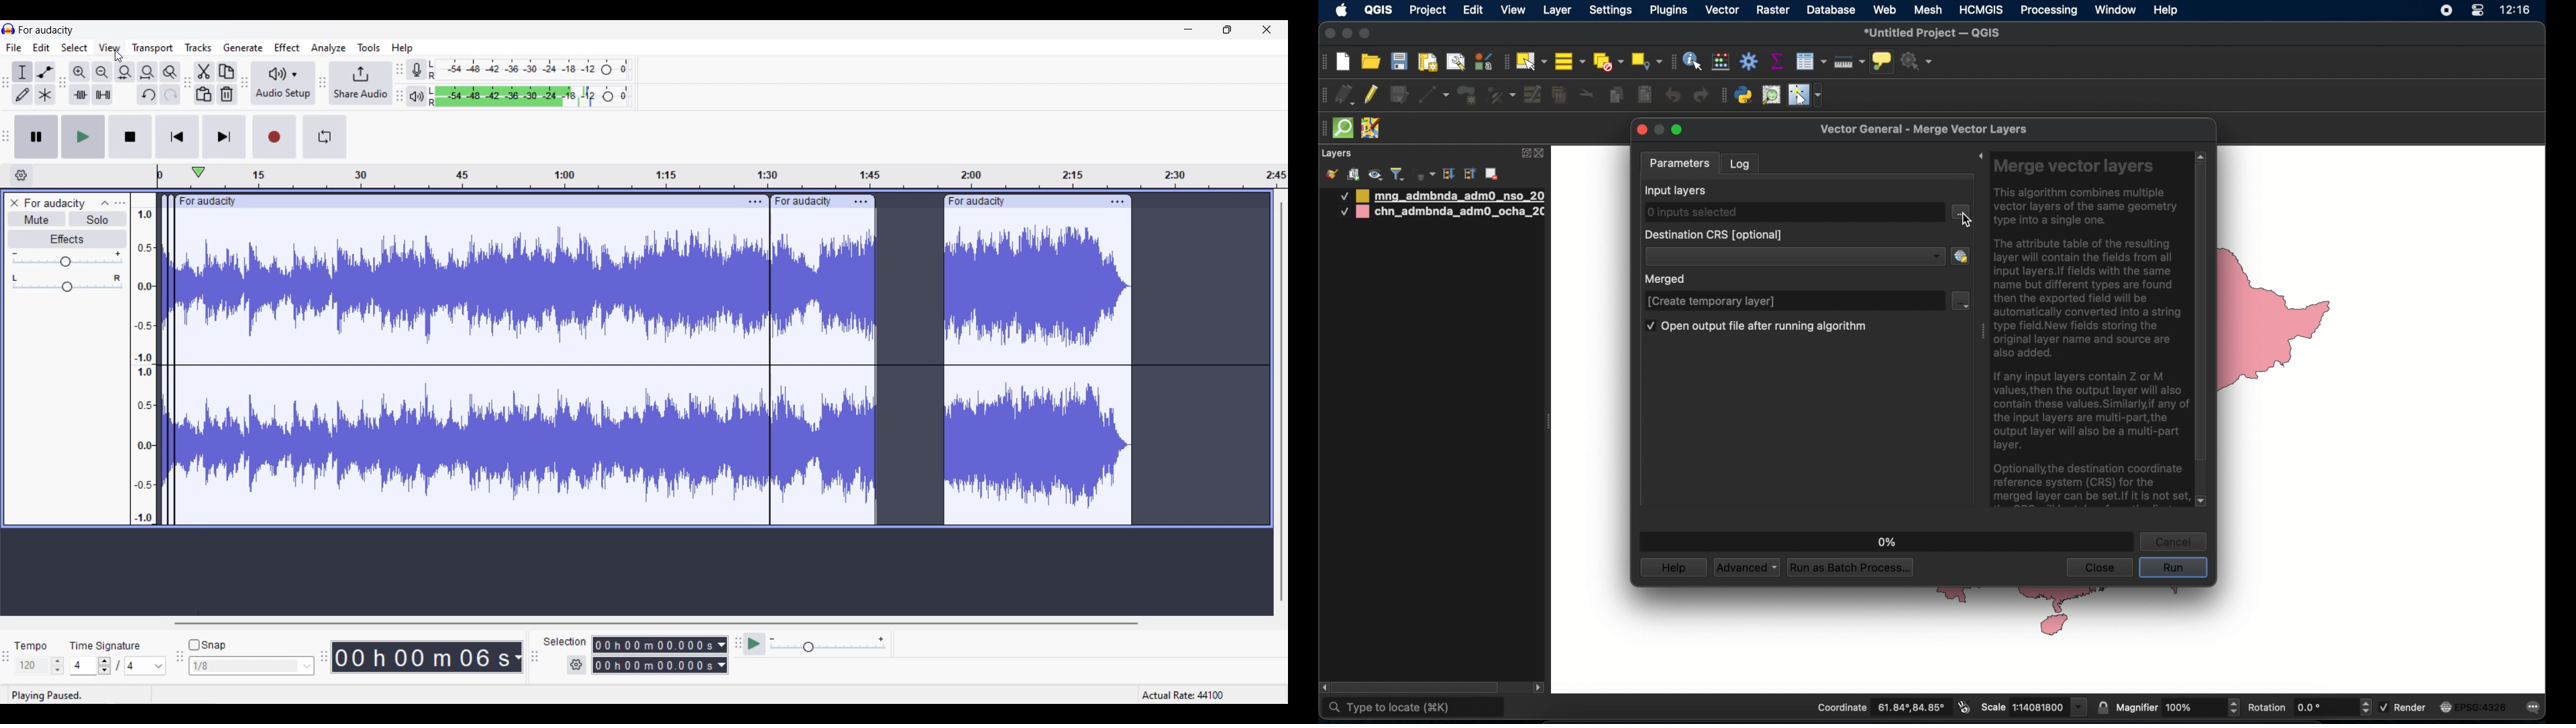 The image size is (2576, 728). Describe the element at coordinates (518, 657) in the screenshot. I see `Duration measurement` at that location.